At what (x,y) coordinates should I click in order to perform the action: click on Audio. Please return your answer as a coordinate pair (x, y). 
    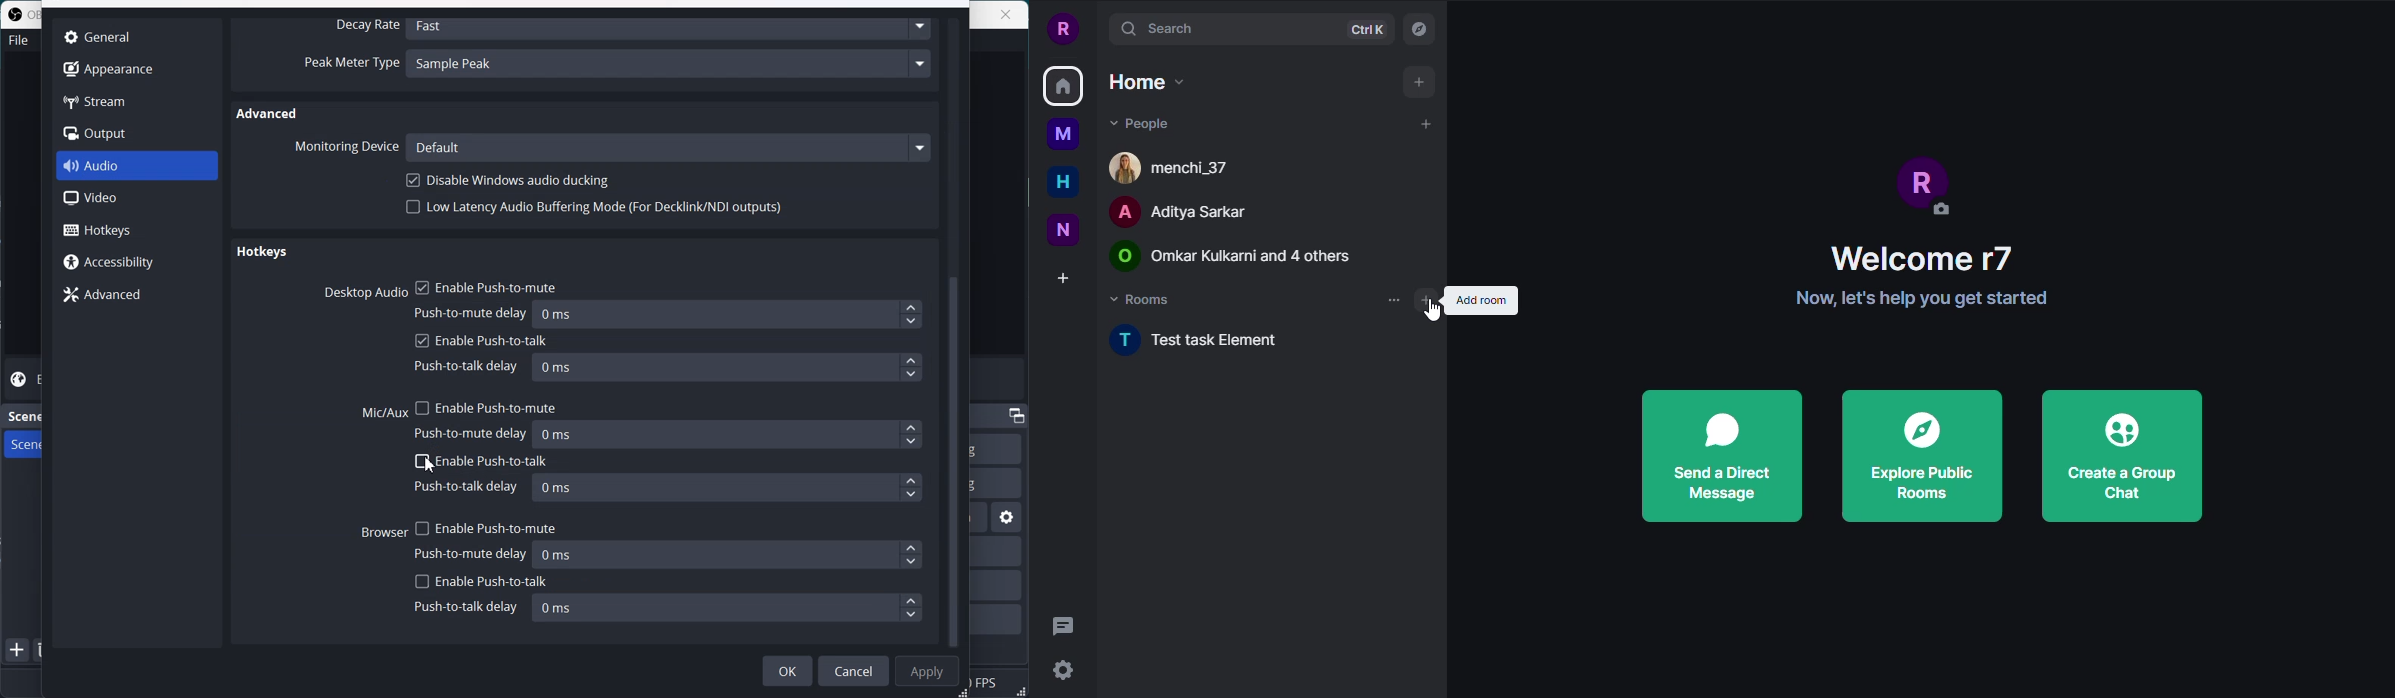
    Looking at the image, I should click on (138, 166).